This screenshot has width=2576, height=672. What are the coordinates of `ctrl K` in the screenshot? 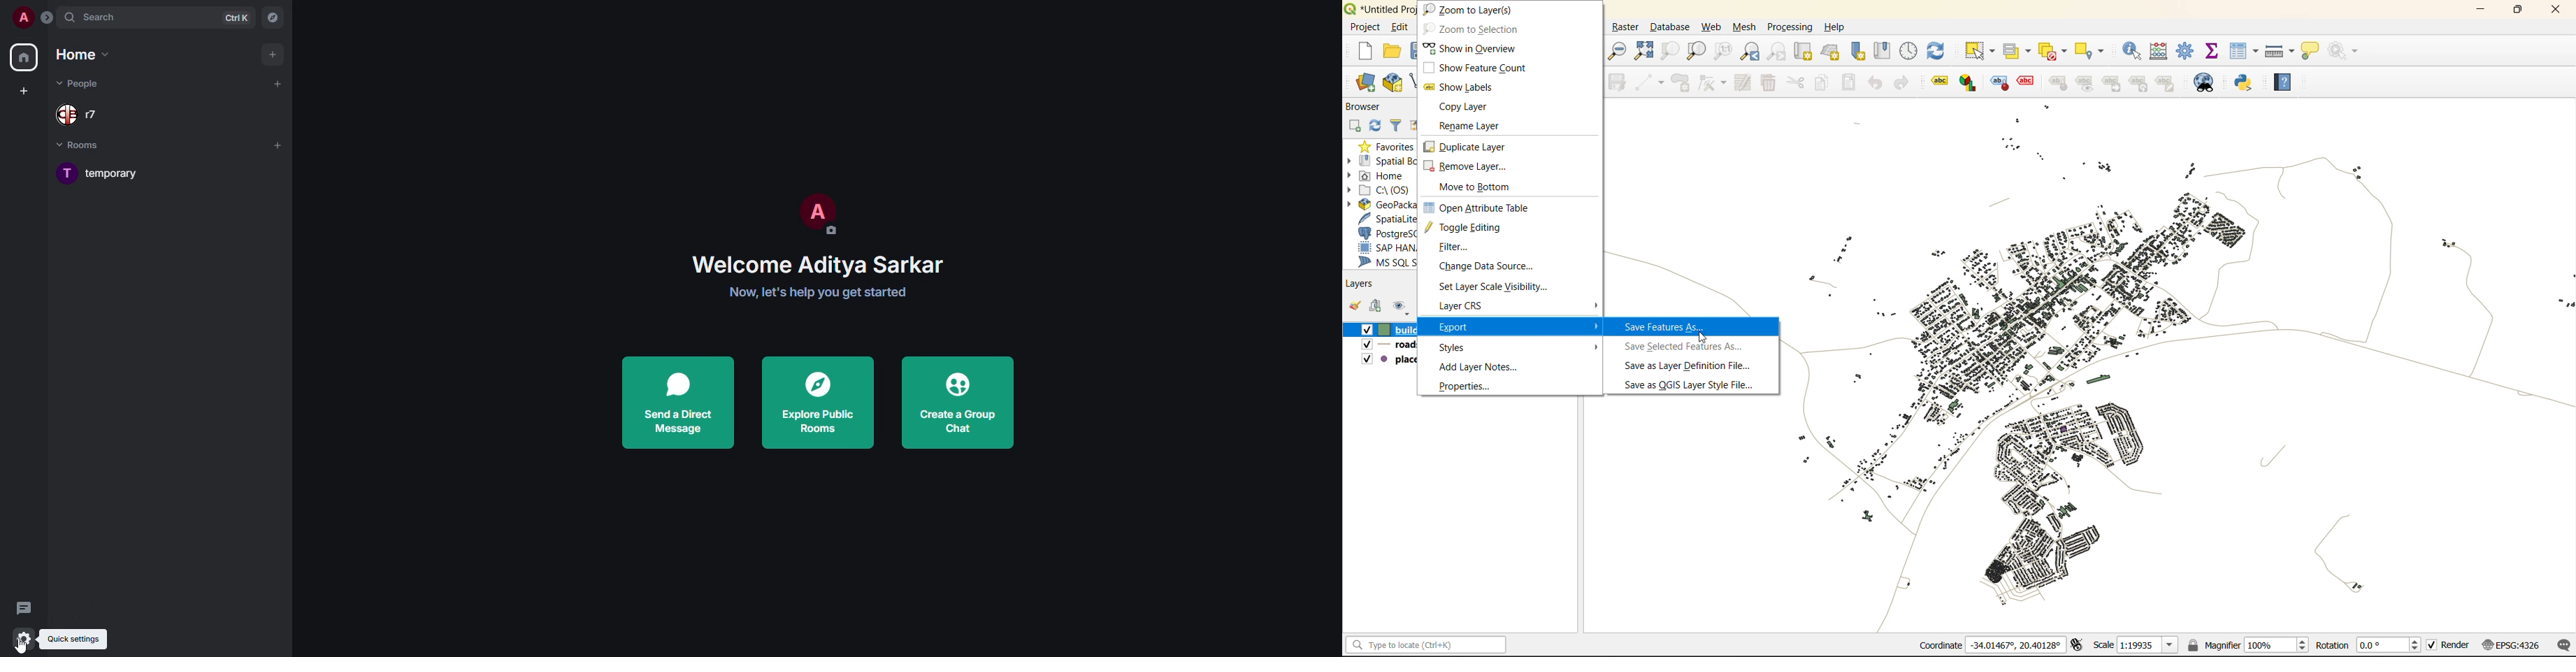 It's located at (239, 18).